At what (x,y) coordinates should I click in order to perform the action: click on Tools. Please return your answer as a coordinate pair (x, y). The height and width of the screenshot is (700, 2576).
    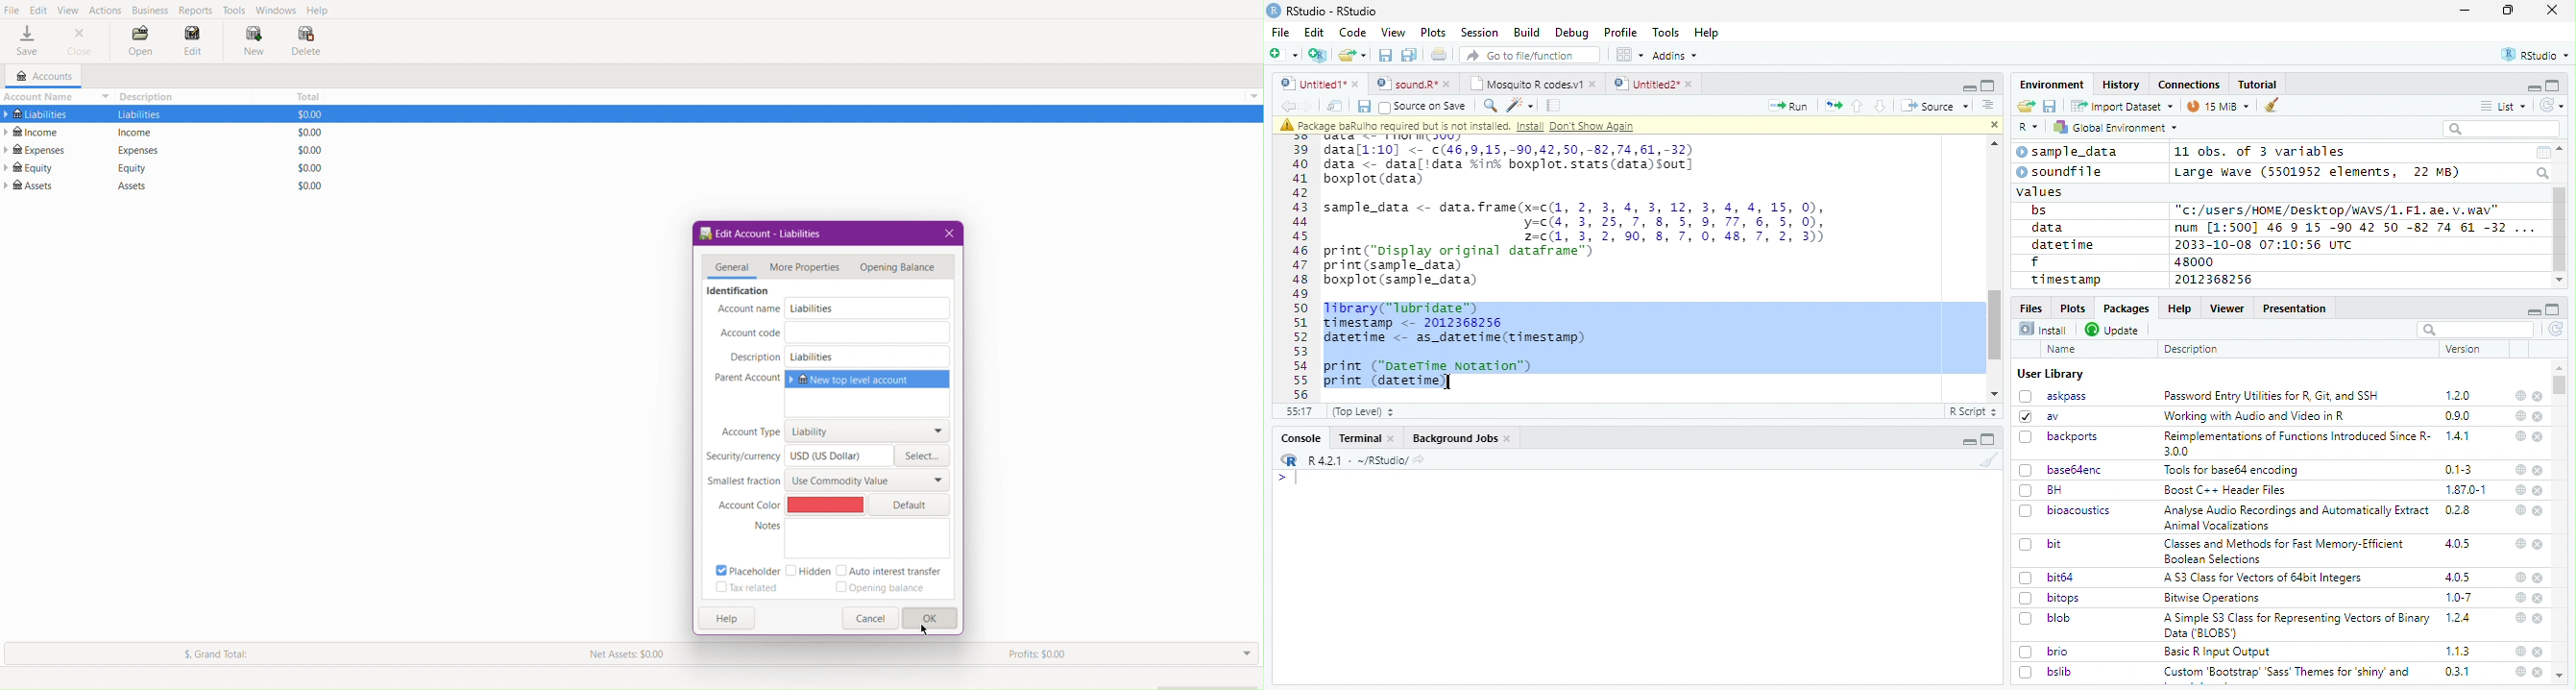
    Looking at the image, I should click on (1665, 33).